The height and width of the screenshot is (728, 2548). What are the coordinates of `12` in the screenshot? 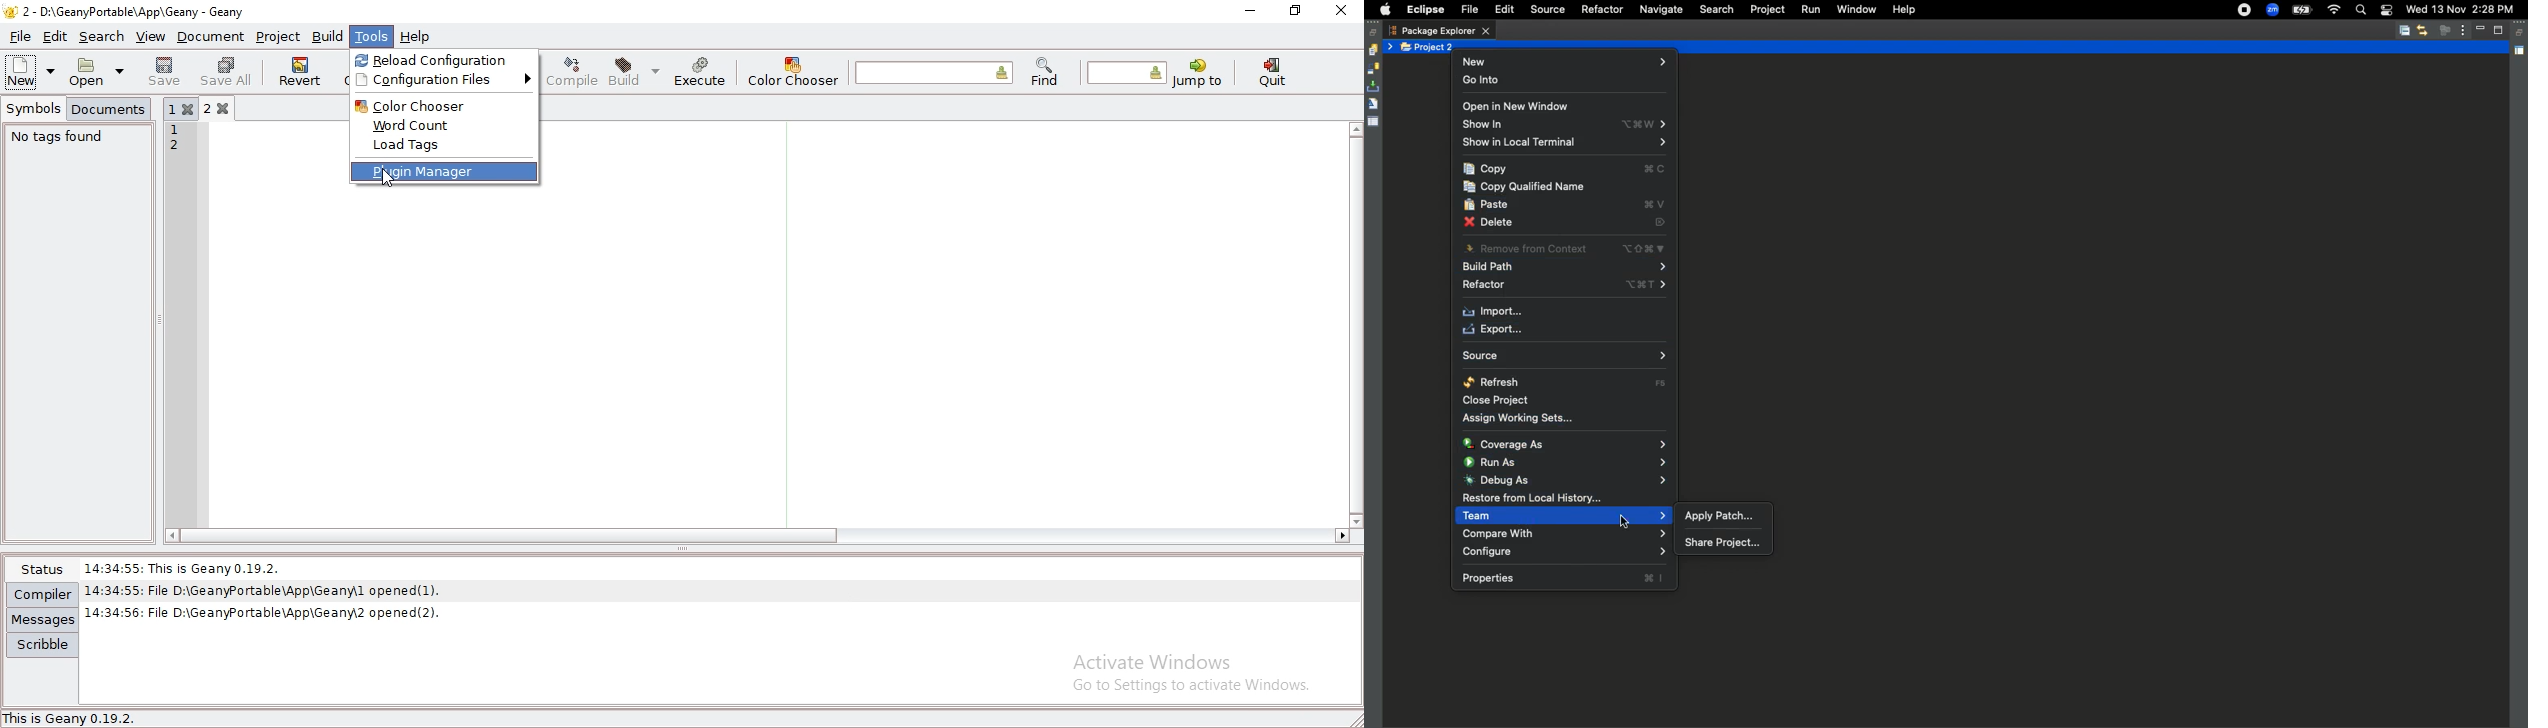 It's located at (176, 142).